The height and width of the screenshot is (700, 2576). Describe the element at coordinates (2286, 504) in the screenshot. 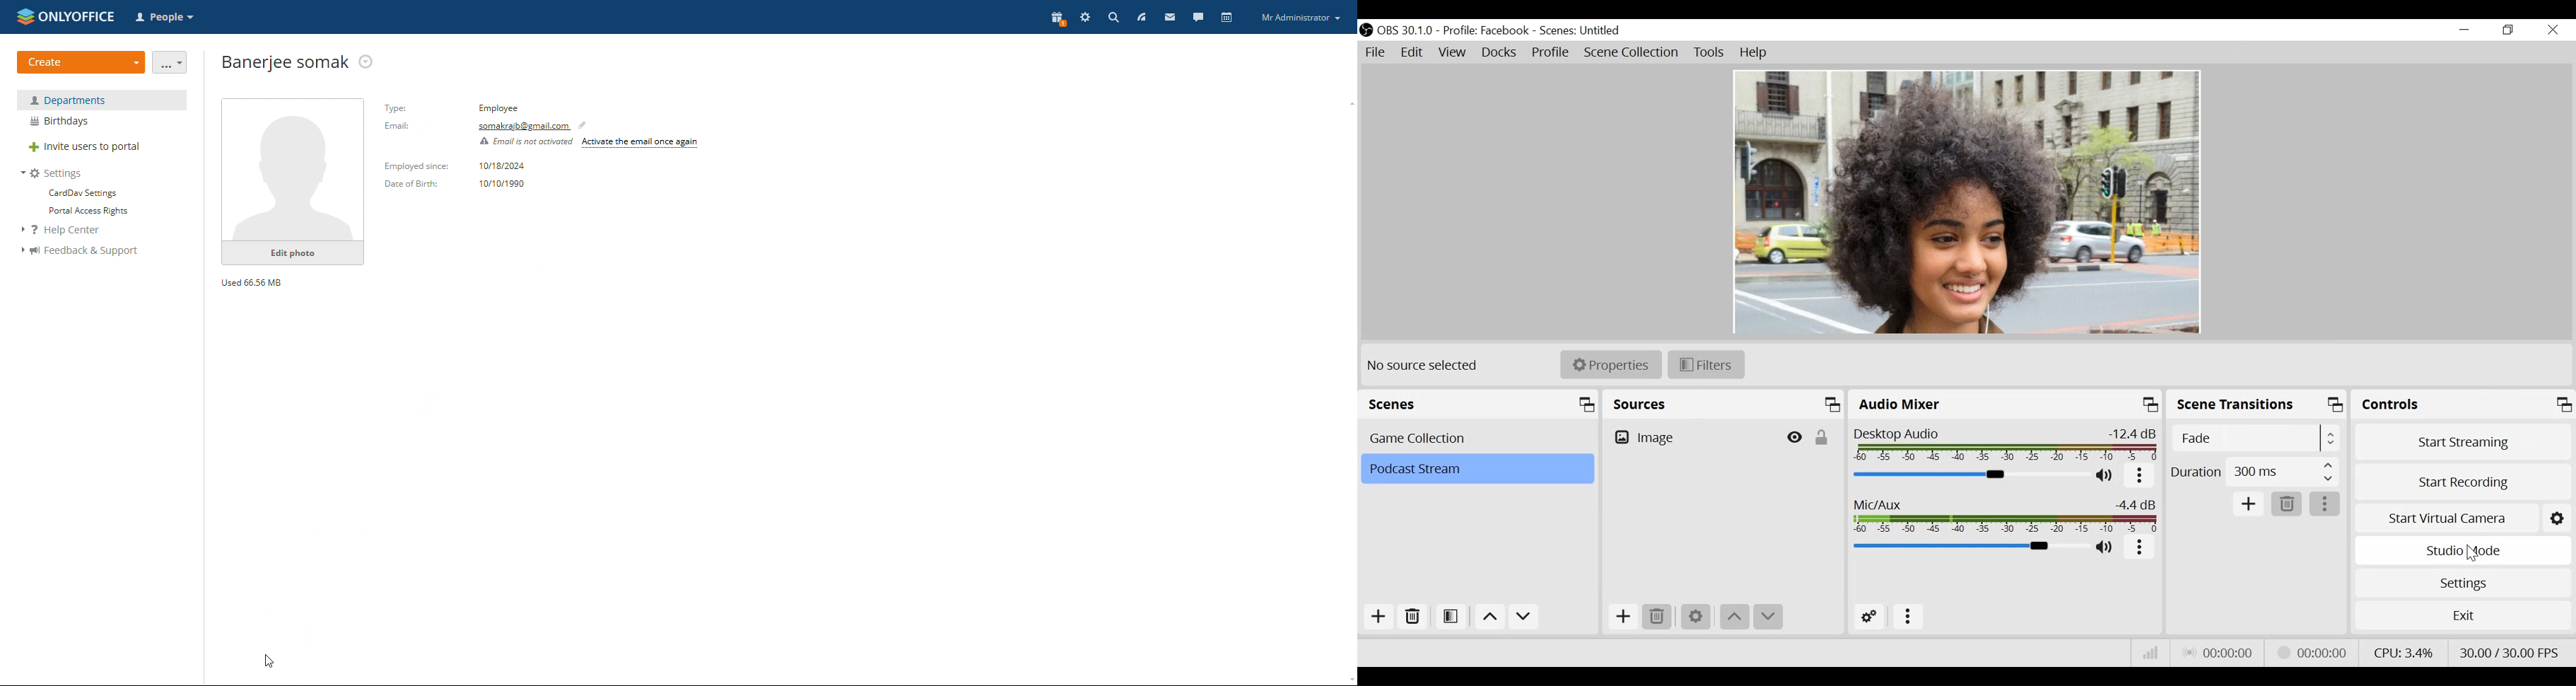

I see `Remove` at that location.